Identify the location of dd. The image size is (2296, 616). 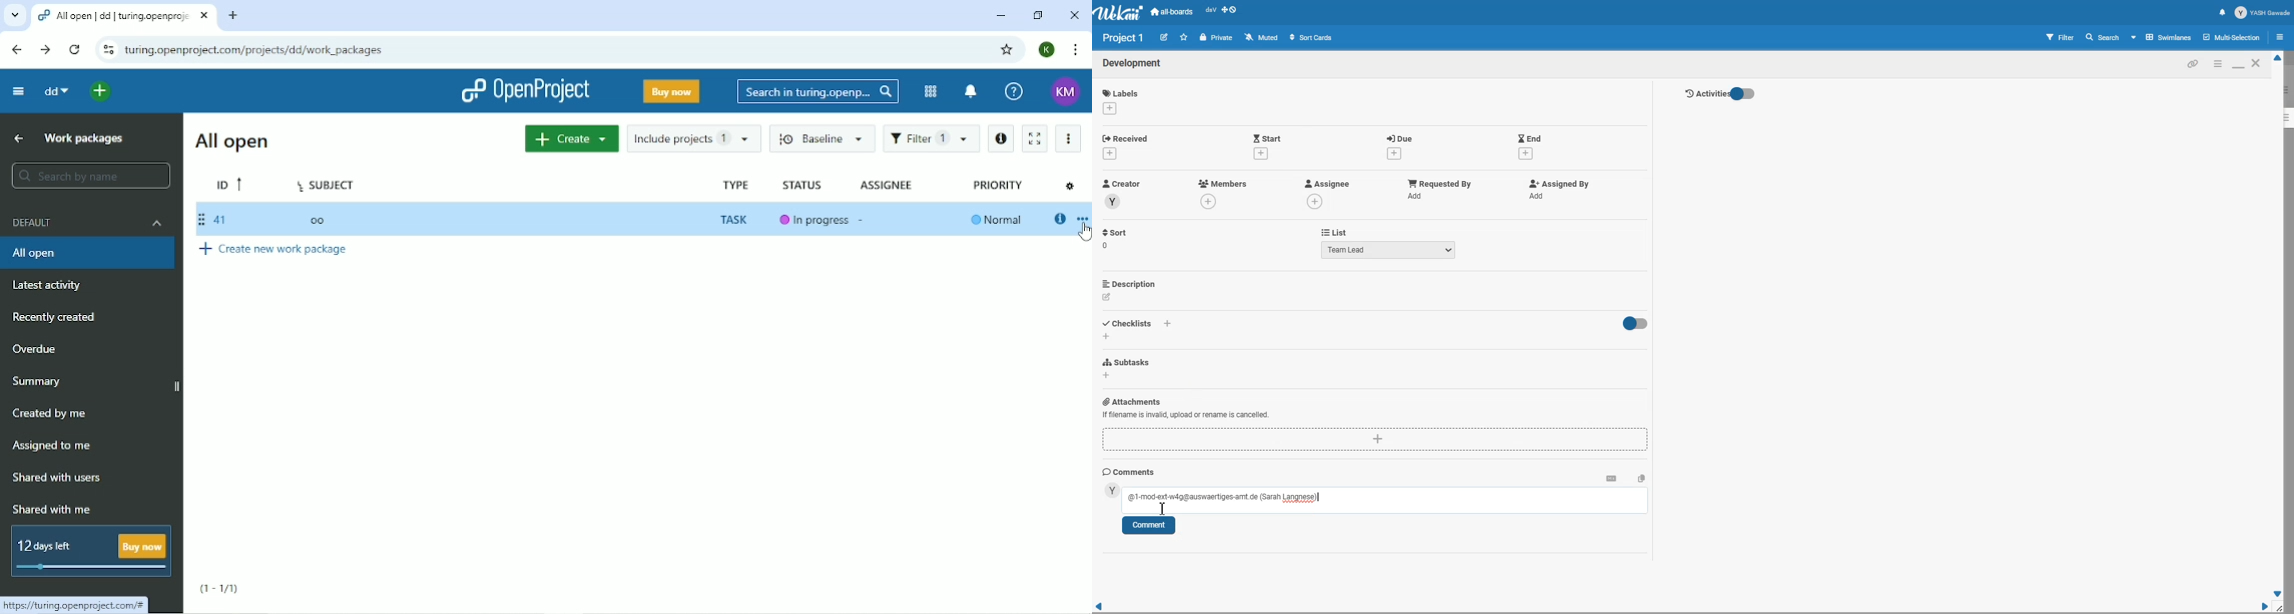
(56, 91).